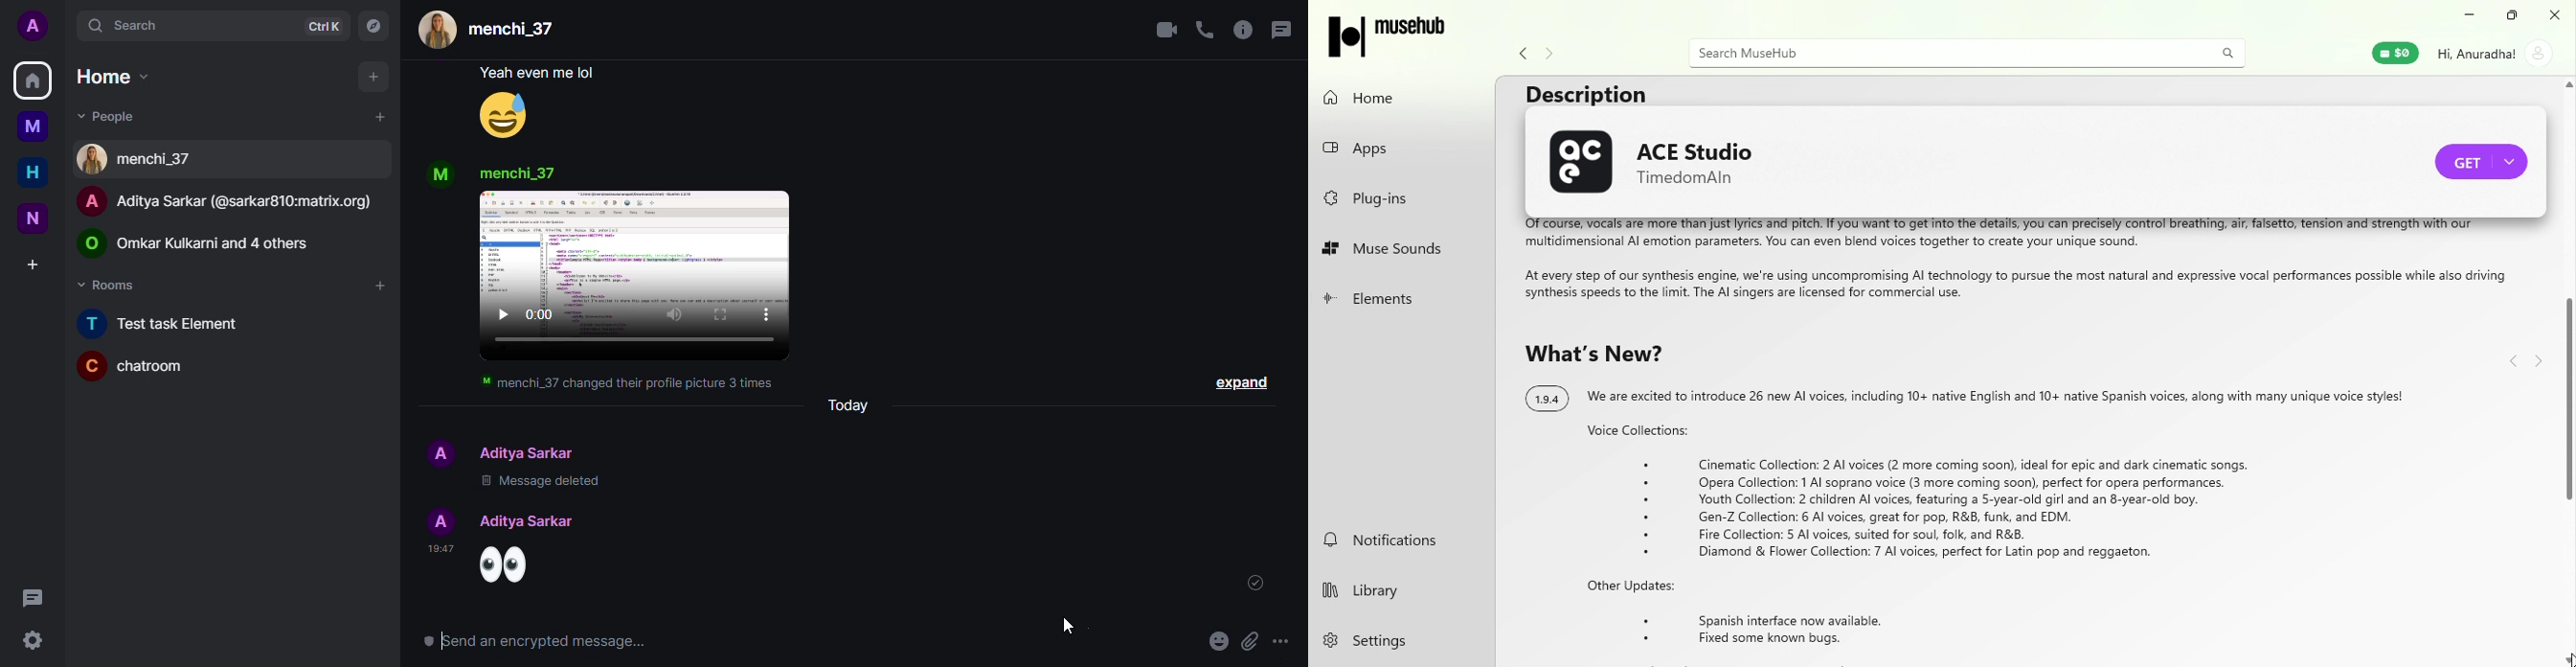 This screenshot has width=2576, height=672. What do you see at coordinates (1285, 641) in the screenshot?
I see `emoji` at bounding box center [1285, 641].